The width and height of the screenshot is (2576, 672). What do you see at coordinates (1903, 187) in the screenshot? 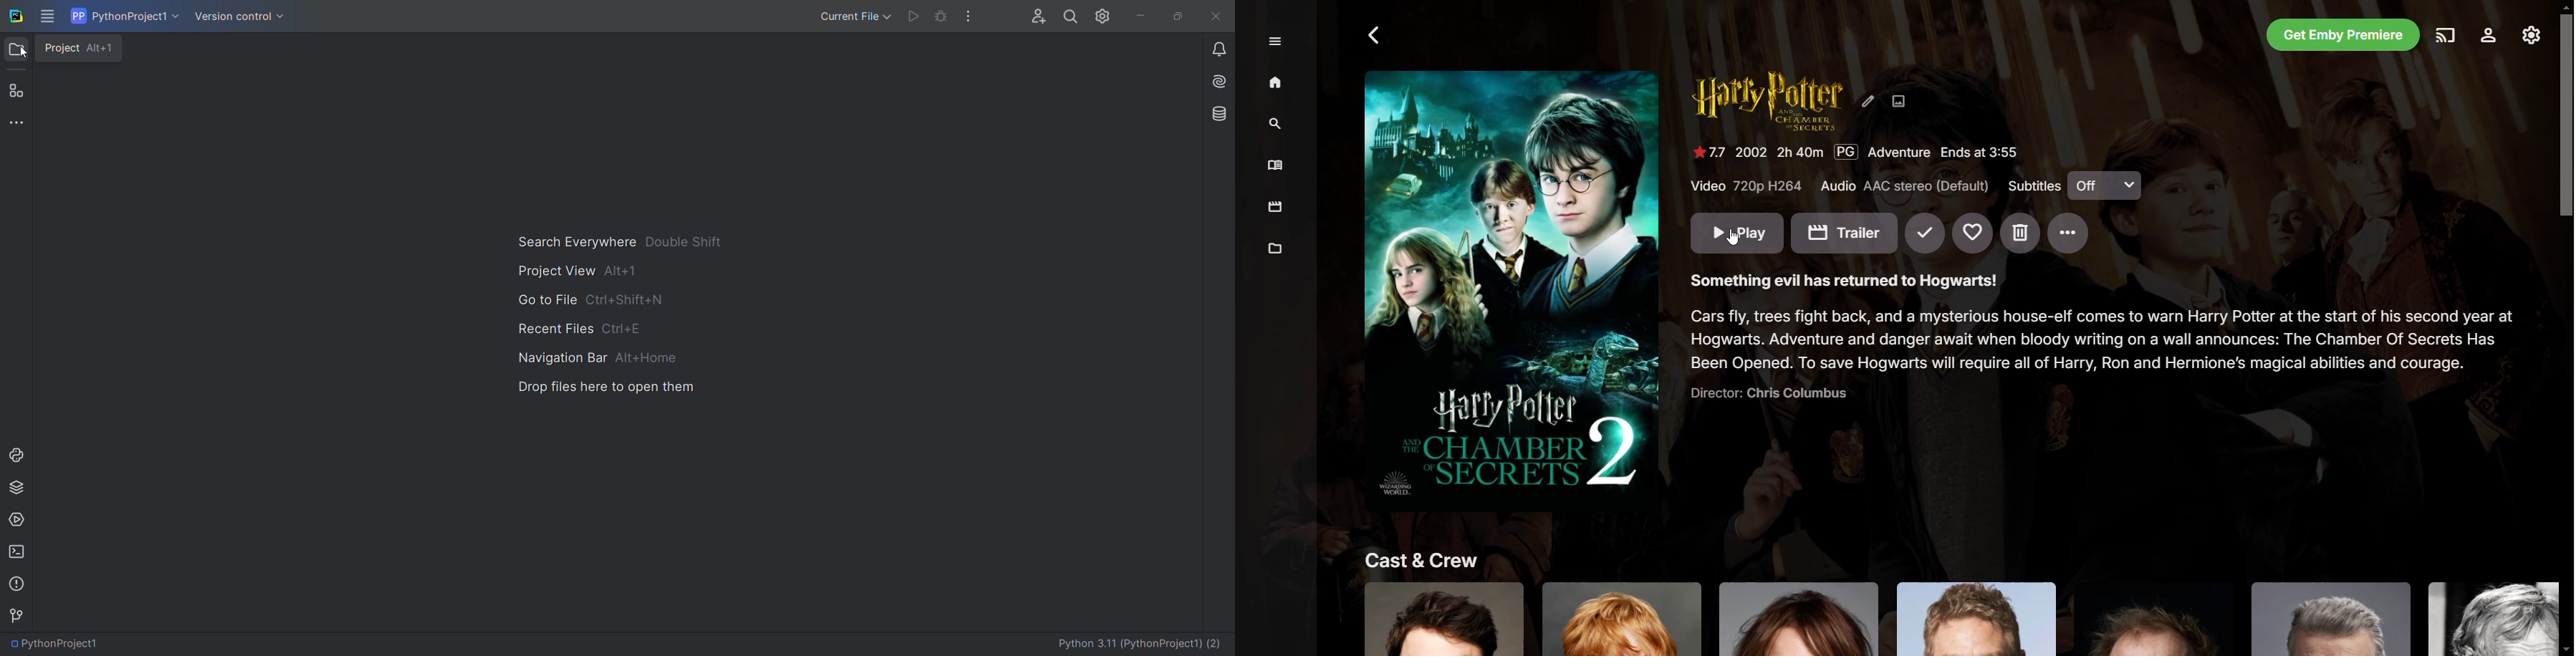
I see `Audio` at bounding box center [1903, 187].